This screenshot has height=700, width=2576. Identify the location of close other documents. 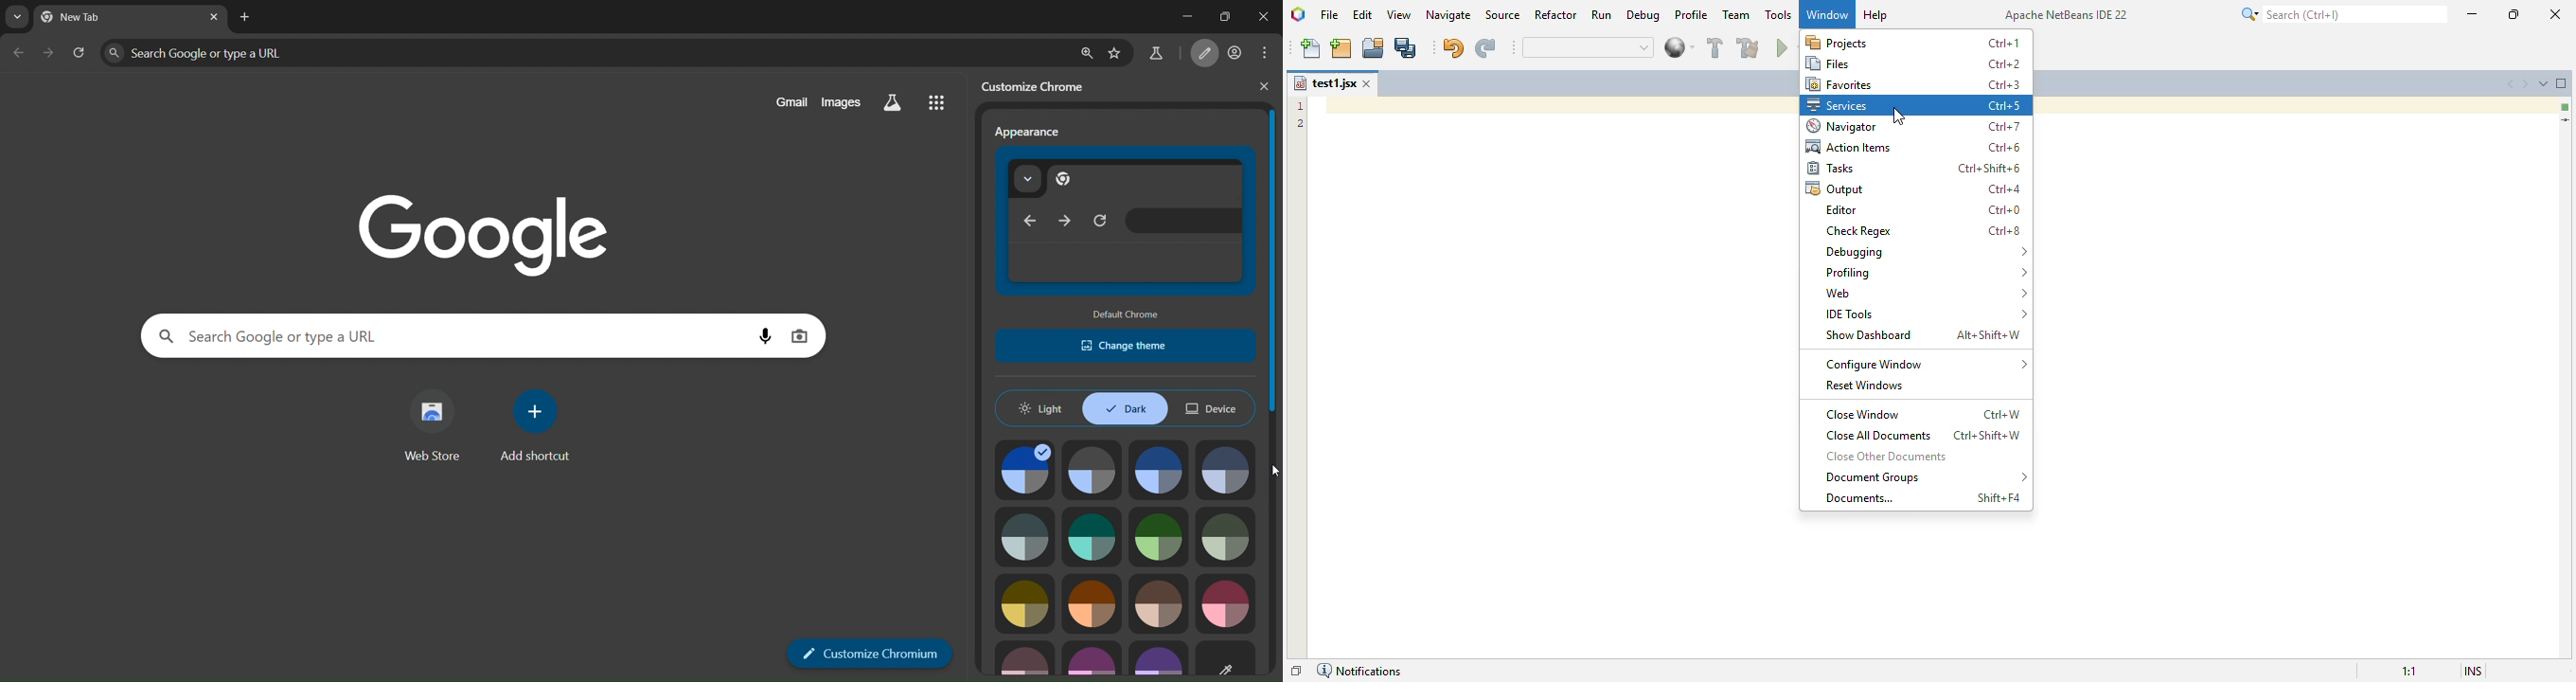
(1887, 456).